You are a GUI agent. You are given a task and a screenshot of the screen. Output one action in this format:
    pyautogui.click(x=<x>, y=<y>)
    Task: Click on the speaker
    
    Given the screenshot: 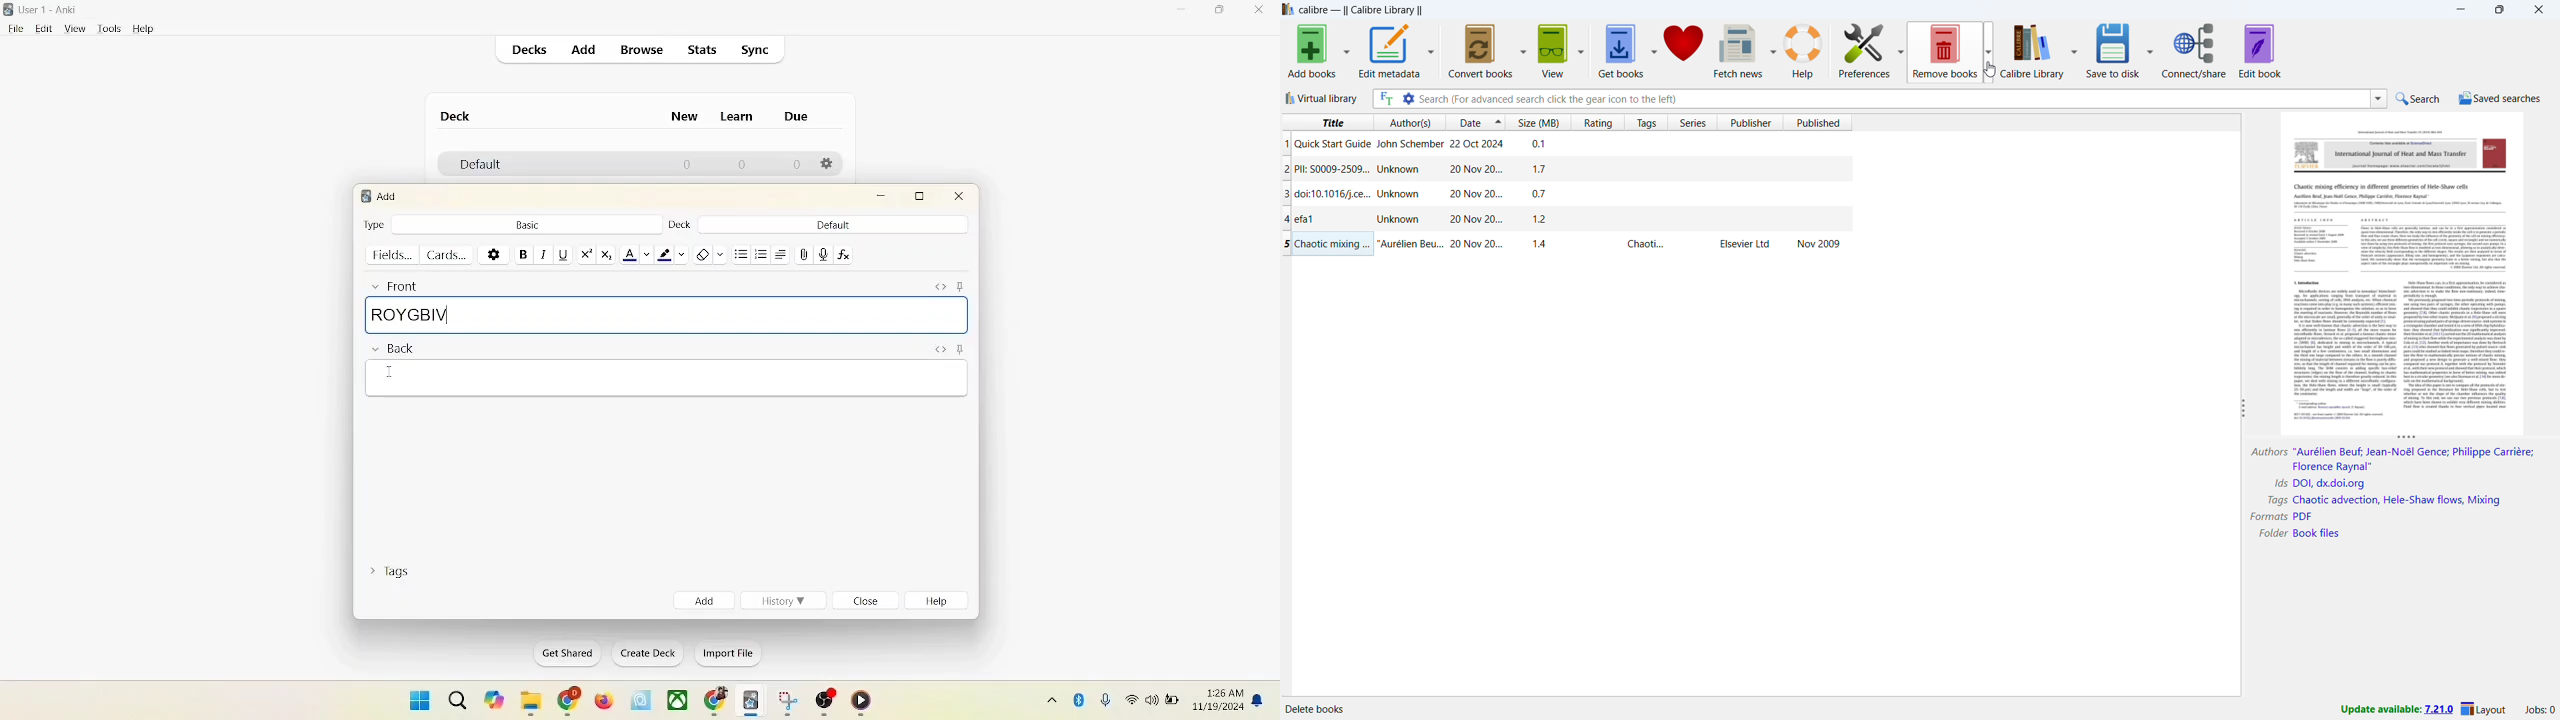 What is the action you would take?
    pyautogui.click(x=1151, y=699)
    